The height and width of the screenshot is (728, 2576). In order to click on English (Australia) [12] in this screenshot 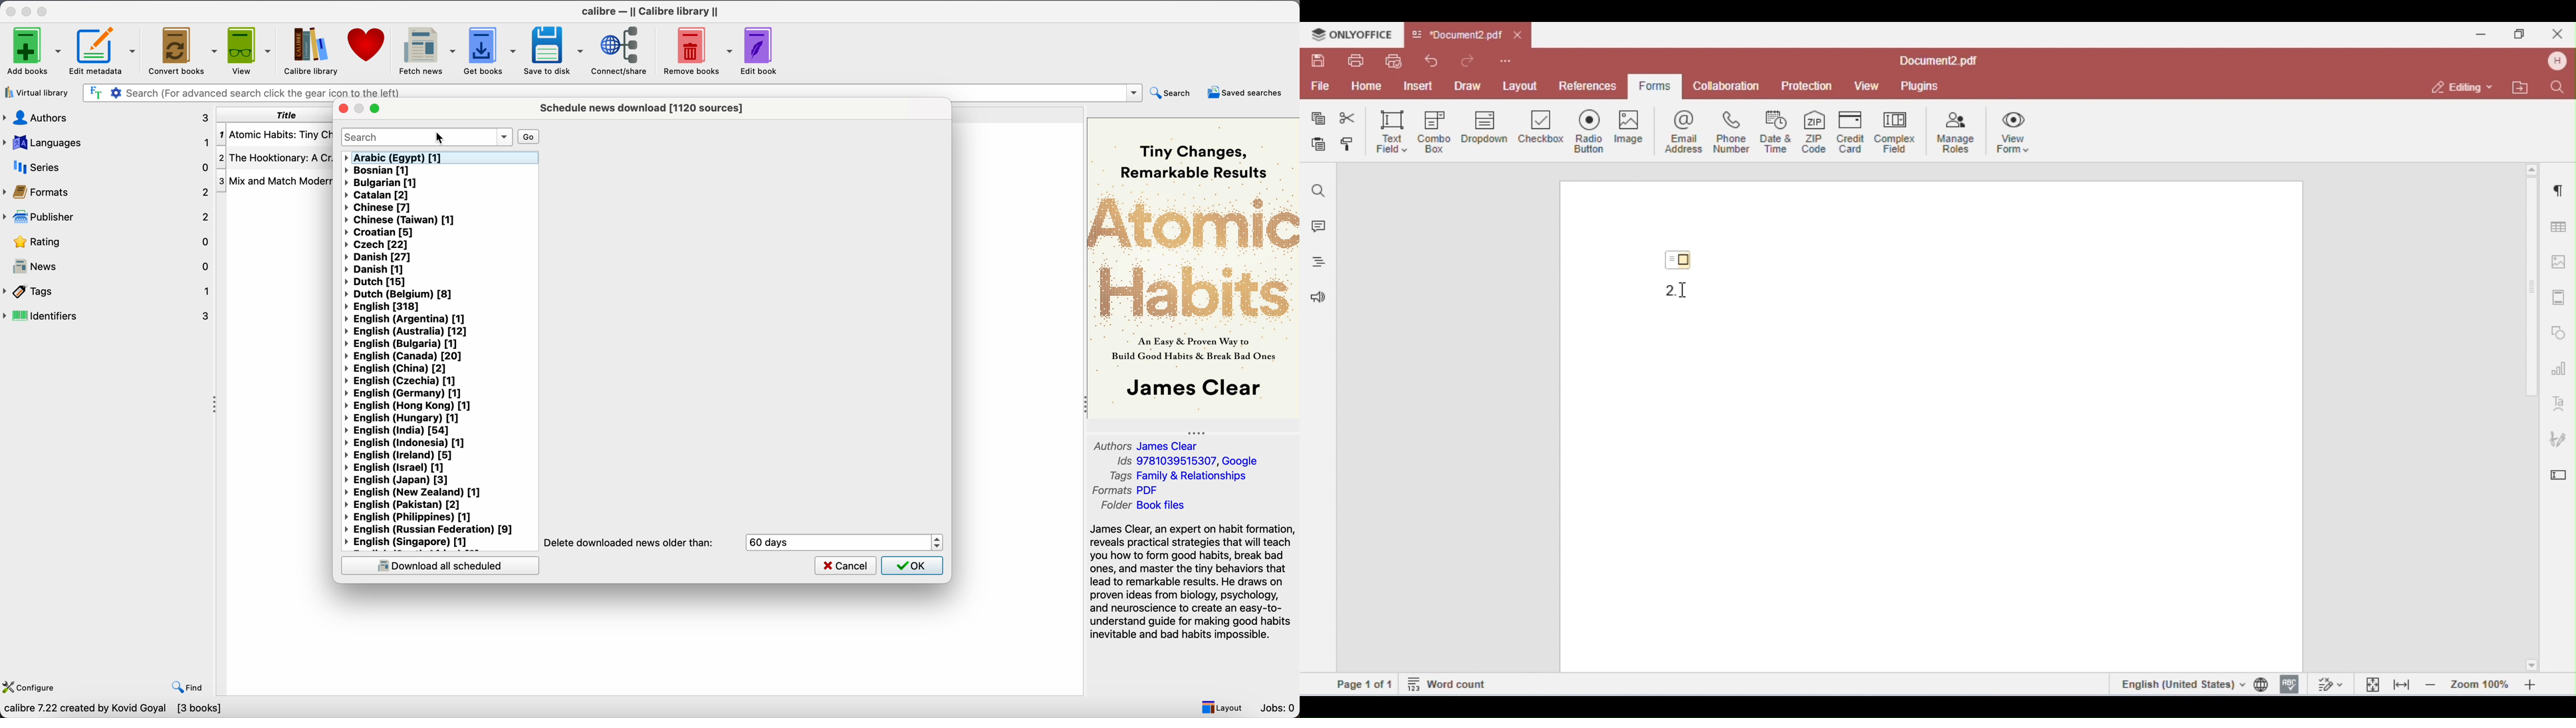, I will do `click(405, 331)`.